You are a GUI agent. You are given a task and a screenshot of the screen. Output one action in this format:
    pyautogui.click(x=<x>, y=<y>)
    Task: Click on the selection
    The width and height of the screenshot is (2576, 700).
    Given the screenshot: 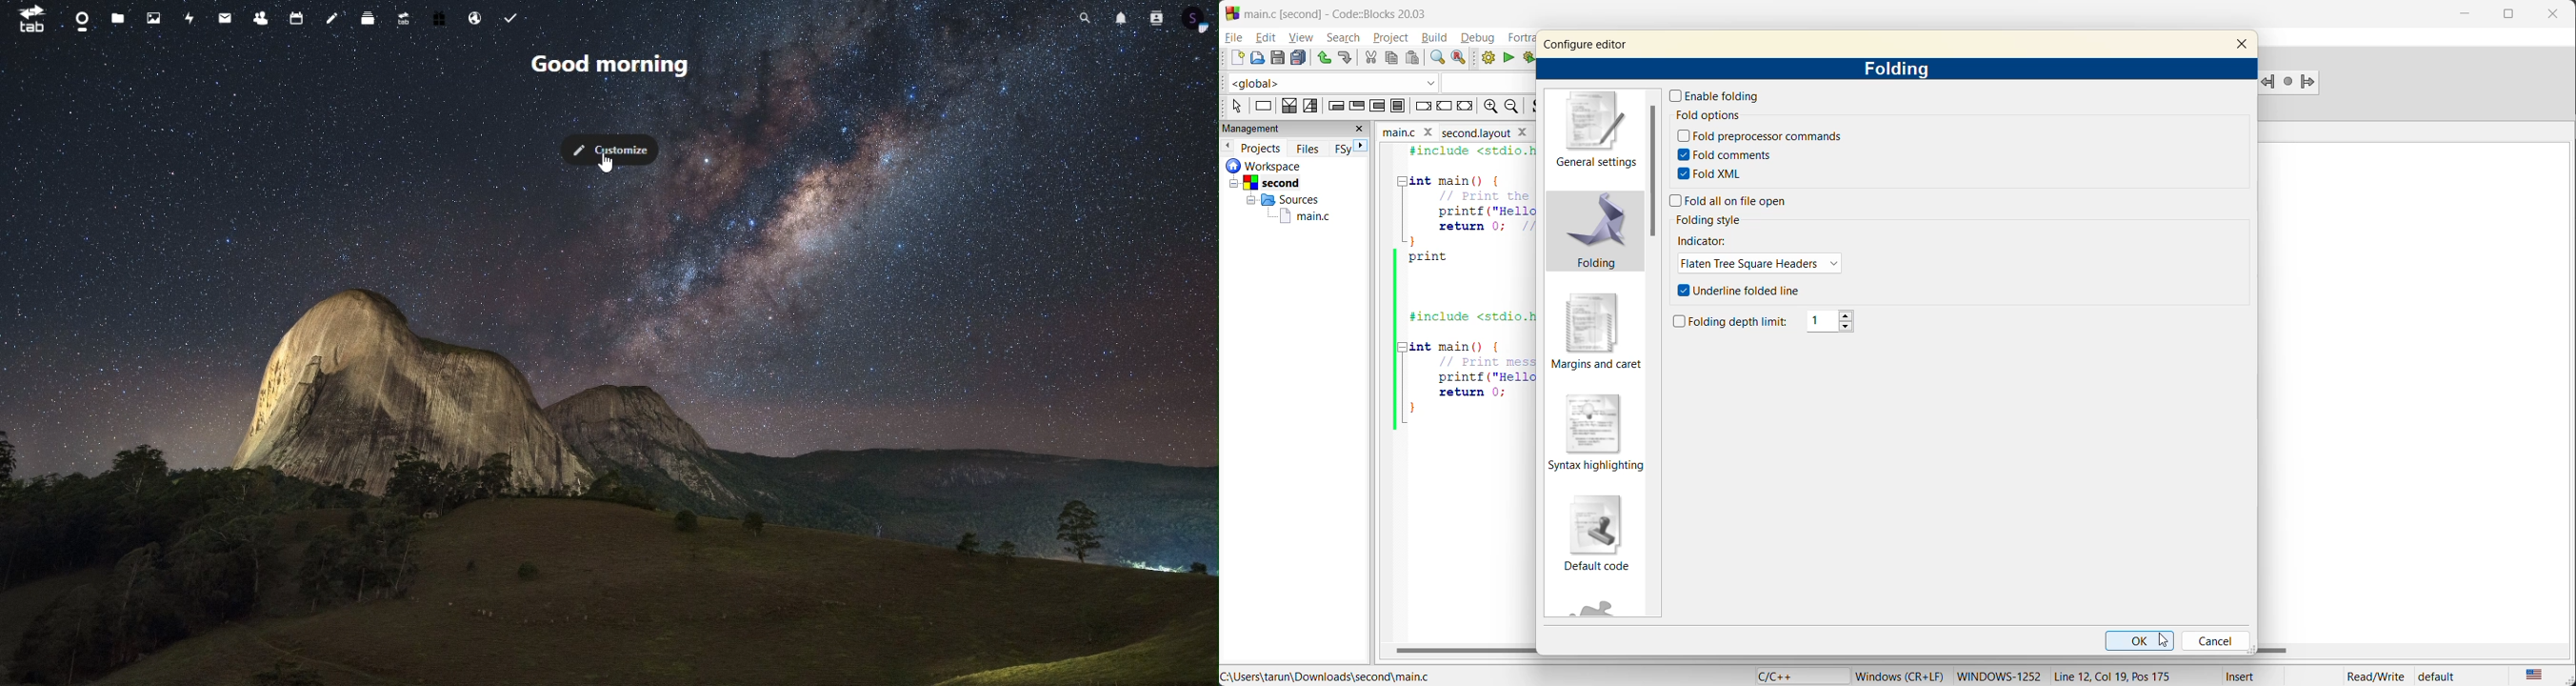 What is the action you would take?
    pyautogui.click(x=1309, y=106)
    